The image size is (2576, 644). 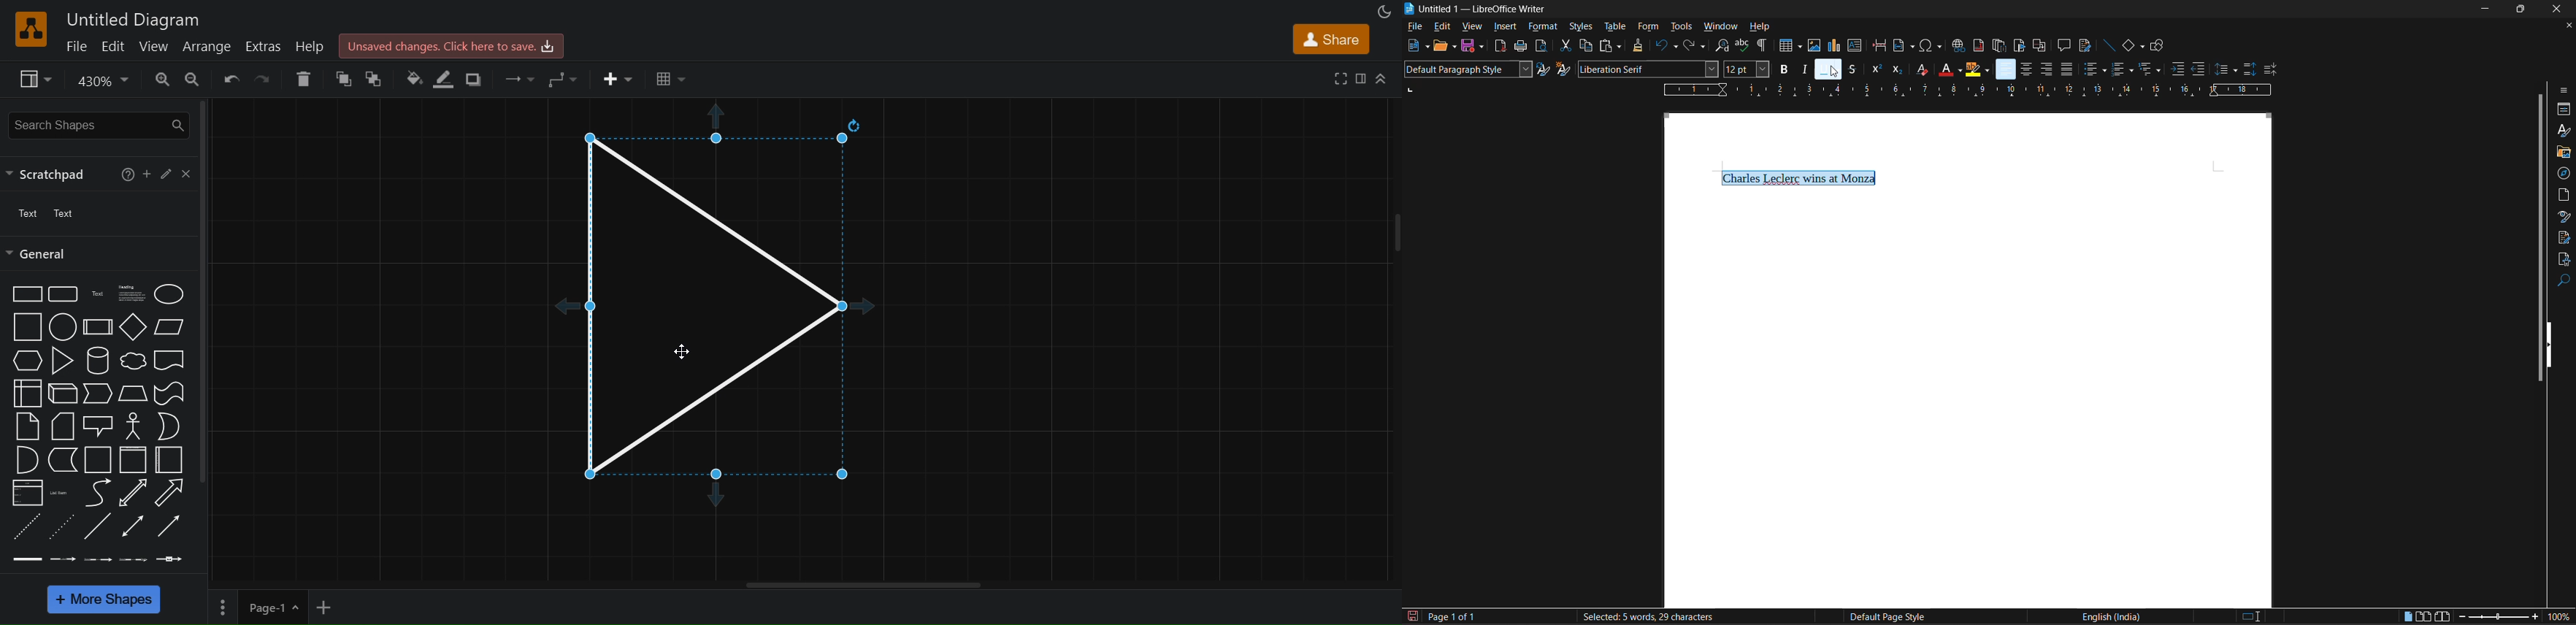 I want to click on connection, so click(x=519, y=76).